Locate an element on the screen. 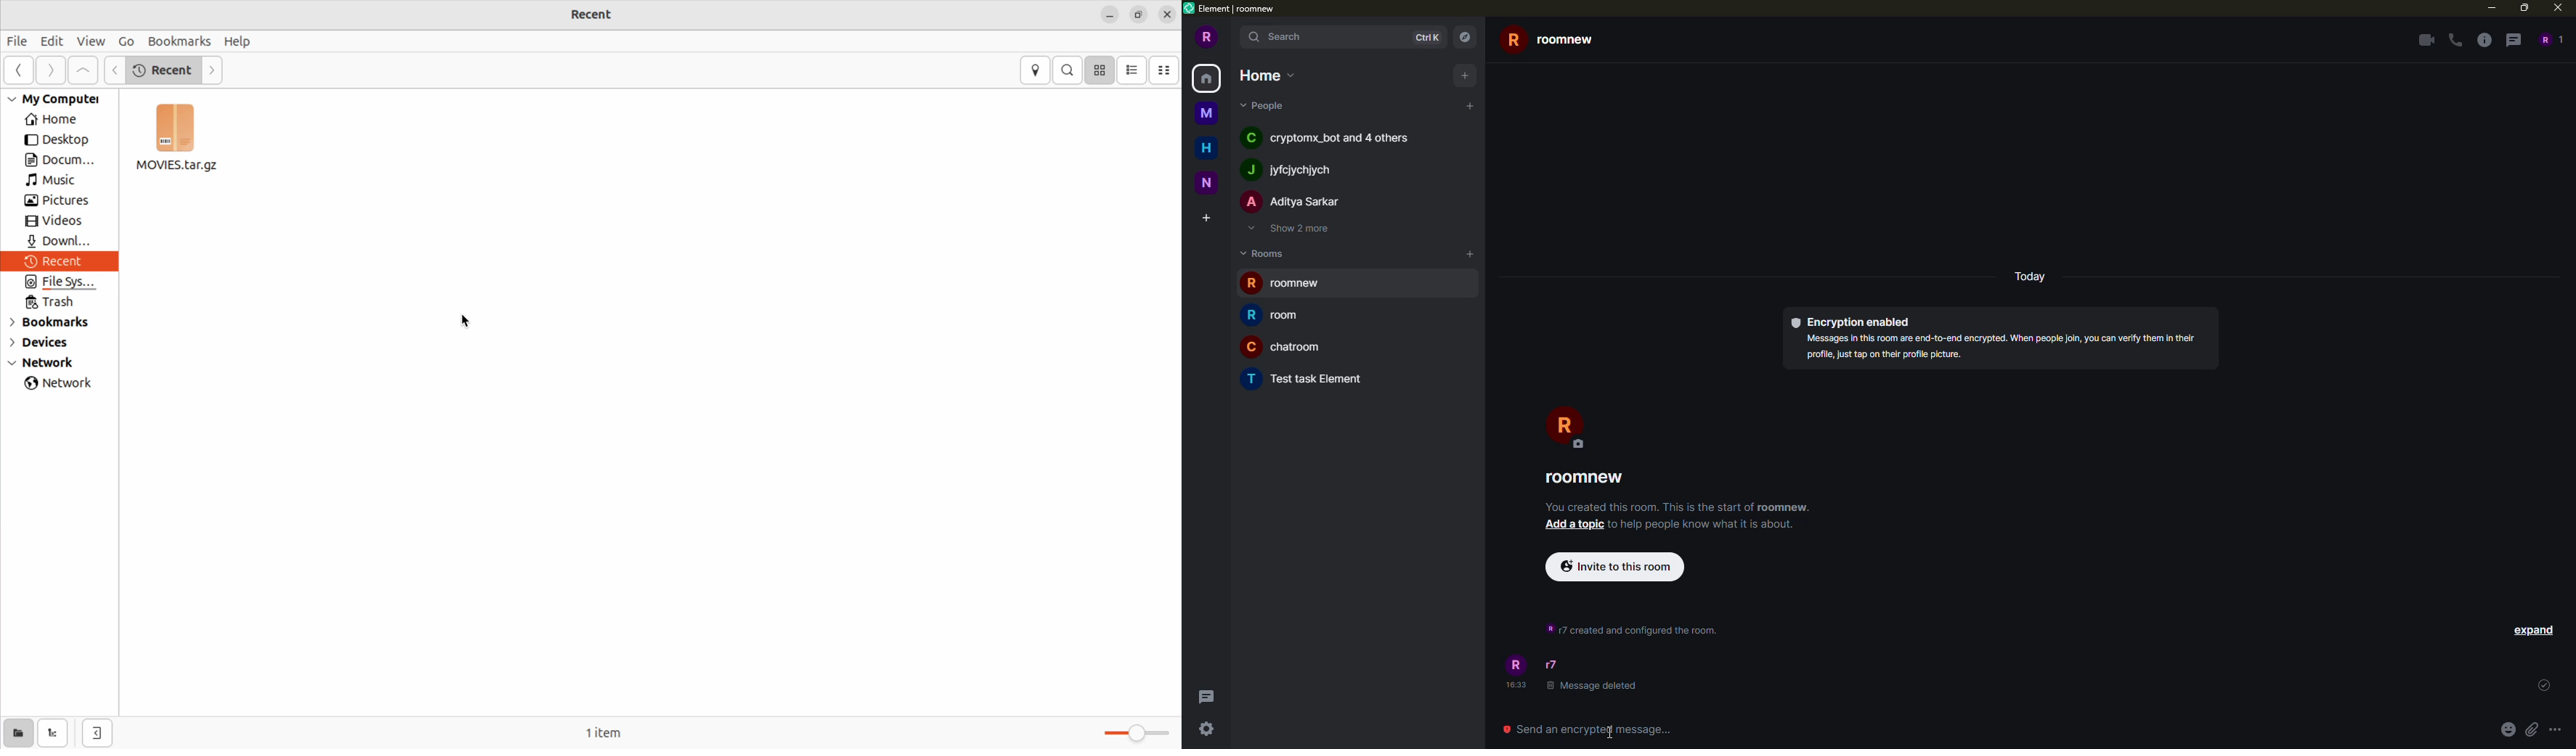 The height and width of the screenshot is (756, 2576). element is located at coordinates (1230, 7).